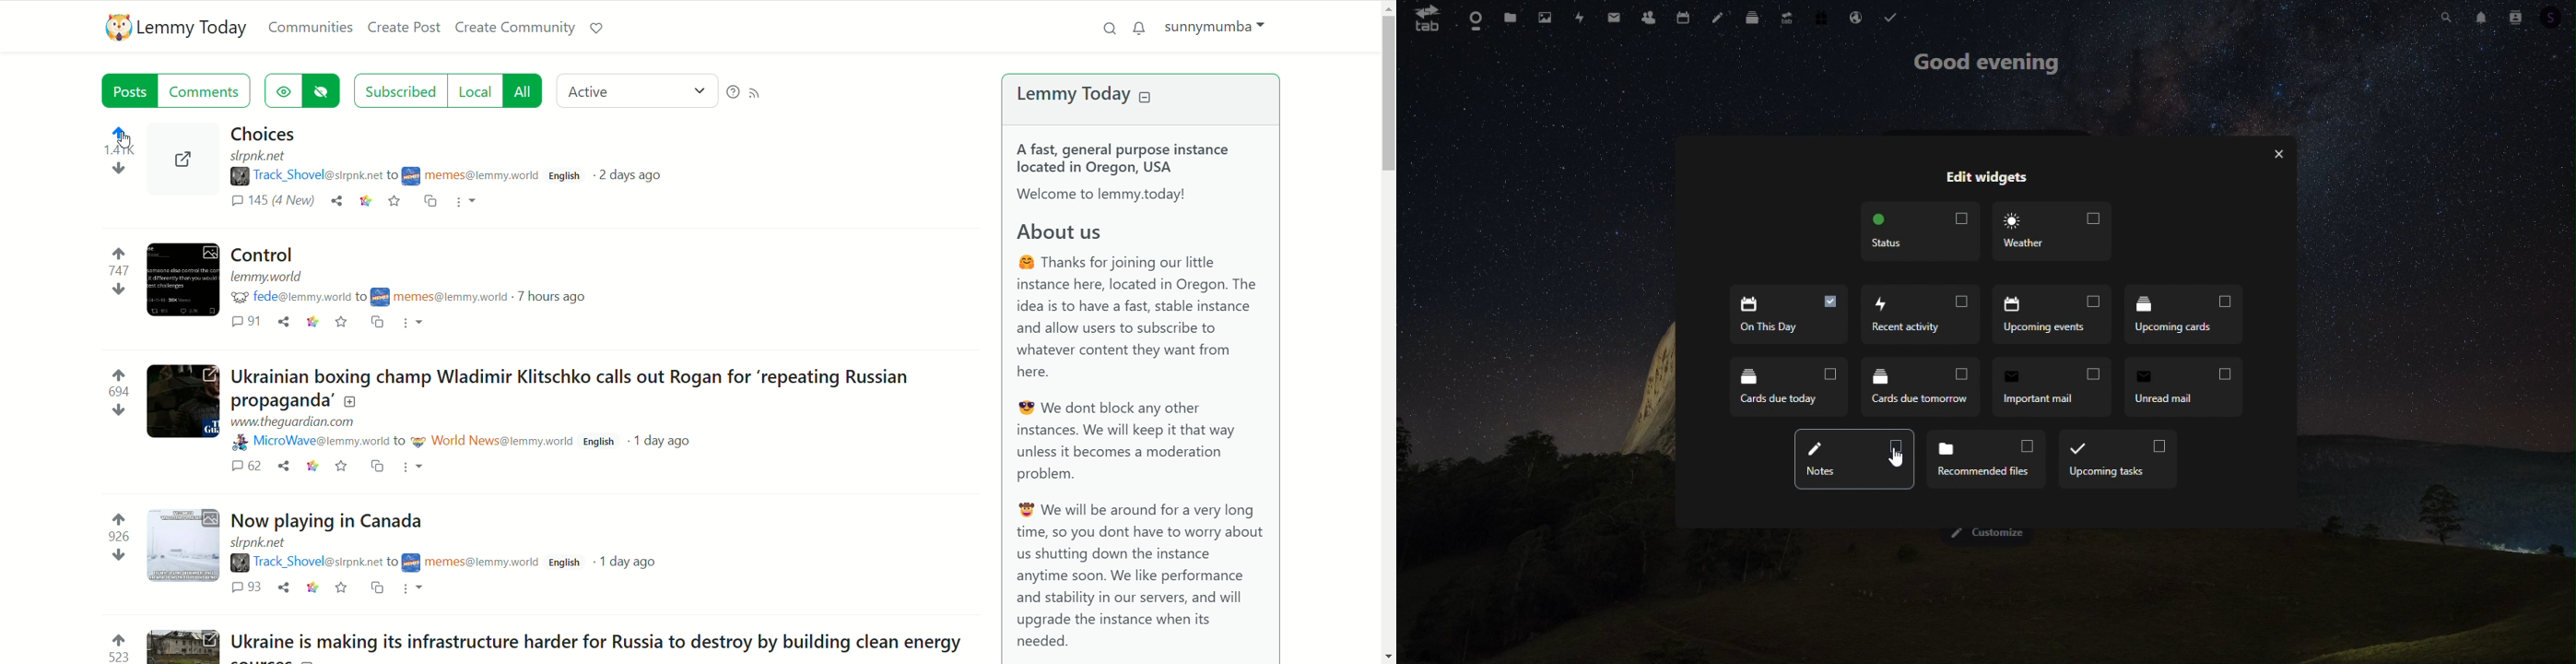  What do you see at coordinates (2181, 313) in the screenshot?
I see `Cards due today` at bounding box center [2181, 313].